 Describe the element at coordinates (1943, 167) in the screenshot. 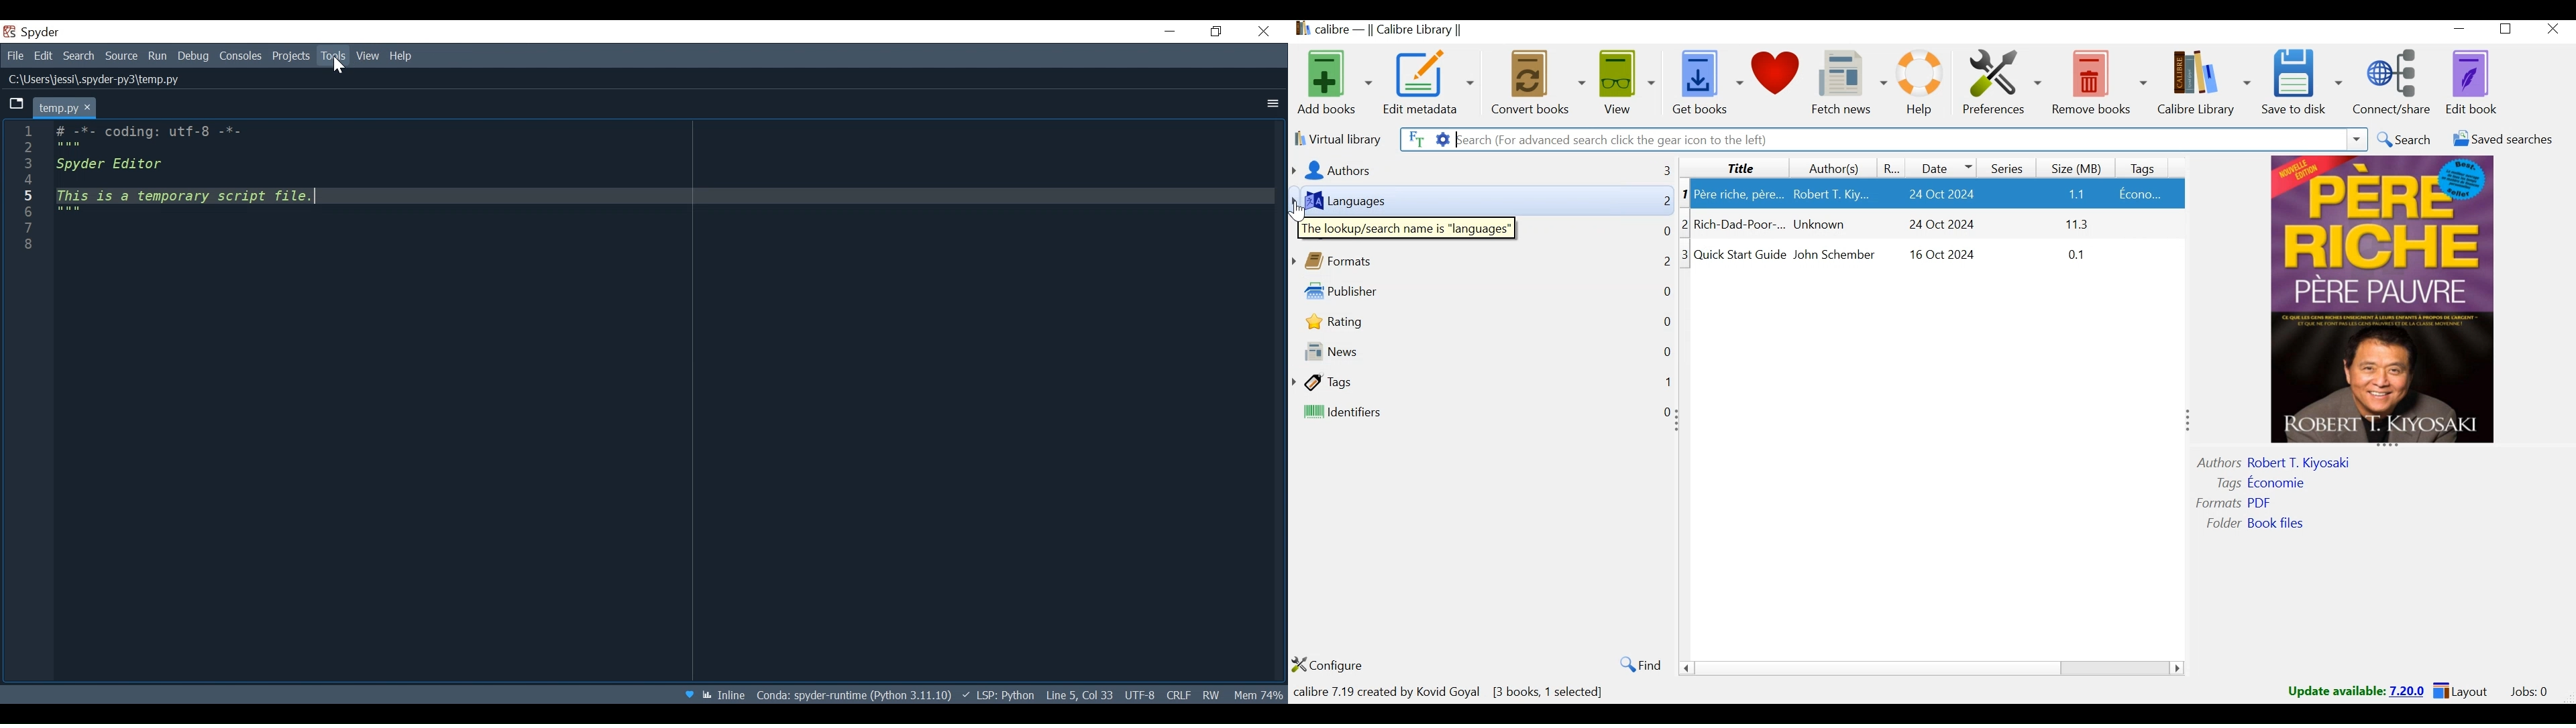

I see `Date` at that location.